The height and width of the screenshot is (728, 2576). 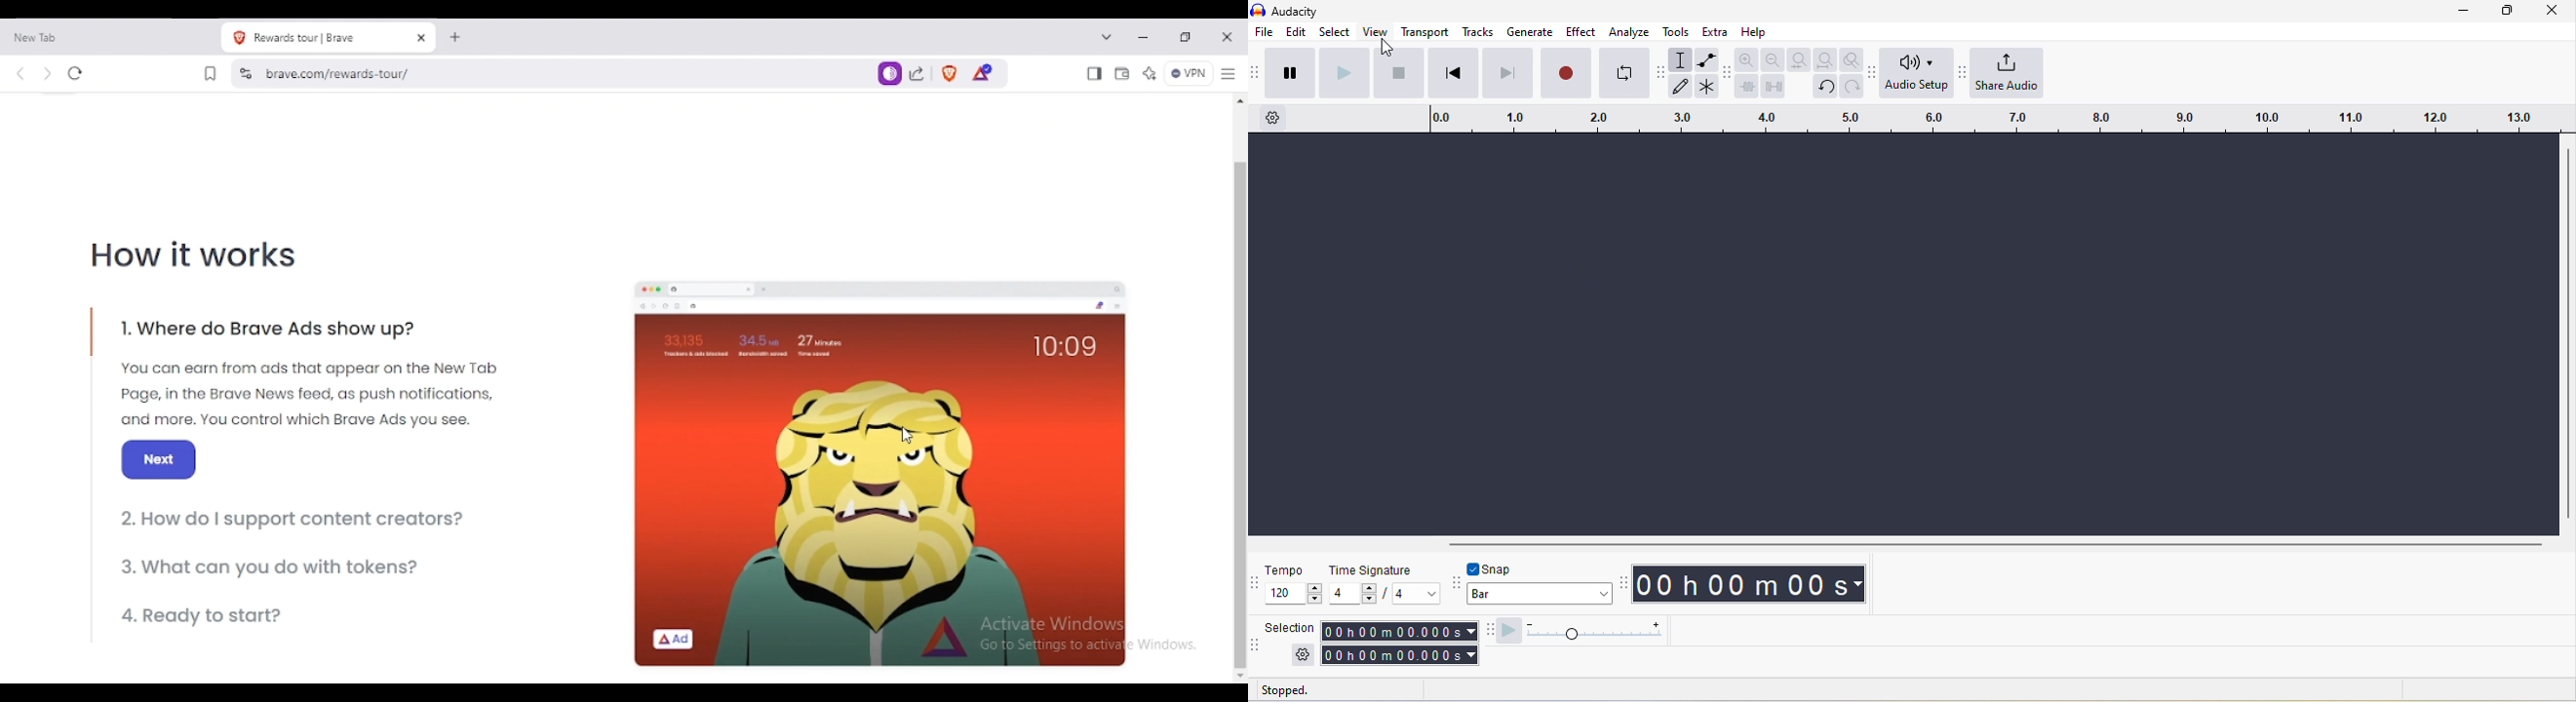 What do you see at coordinates (1372, 571) in the screenshot?
I see `time signature` at bounding box center [1372, 571].